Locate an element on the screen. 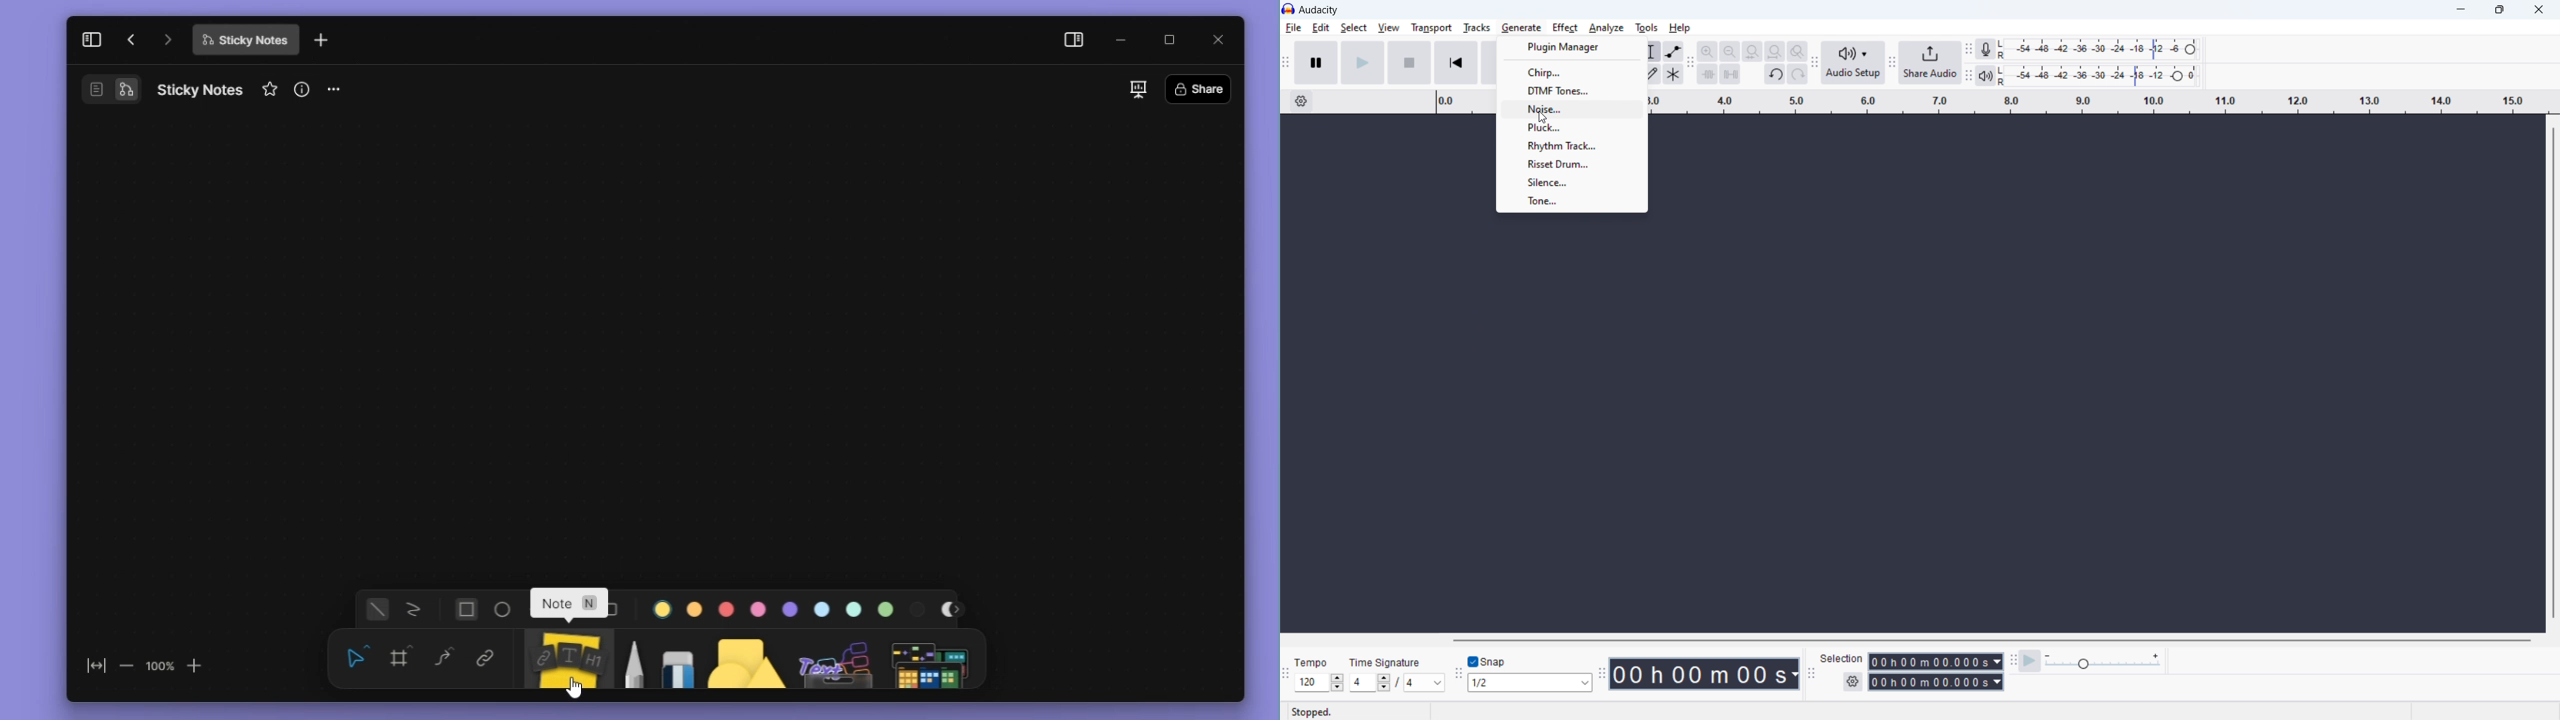 Image resolution: width=2576 pixels, height=728 pixels. audio setup toolbar is located at coordinates (1814, 62).